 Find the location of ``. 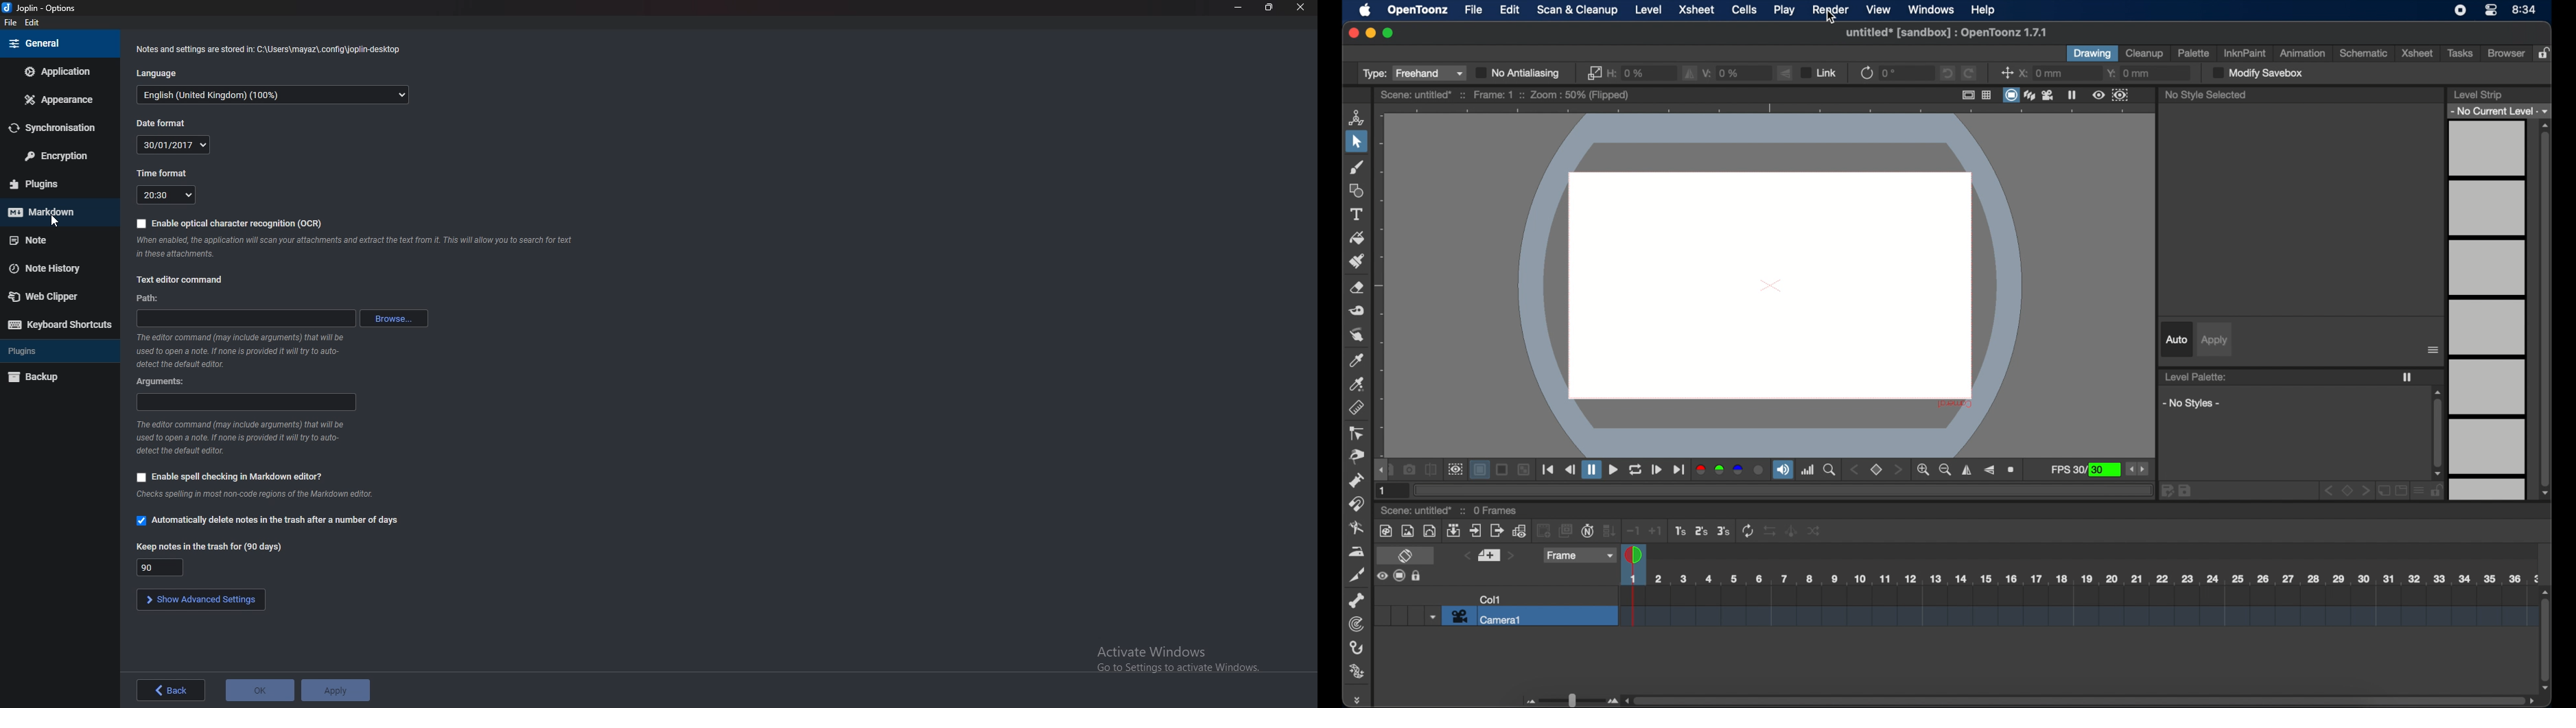

 is located at coordinates (1409, 532).